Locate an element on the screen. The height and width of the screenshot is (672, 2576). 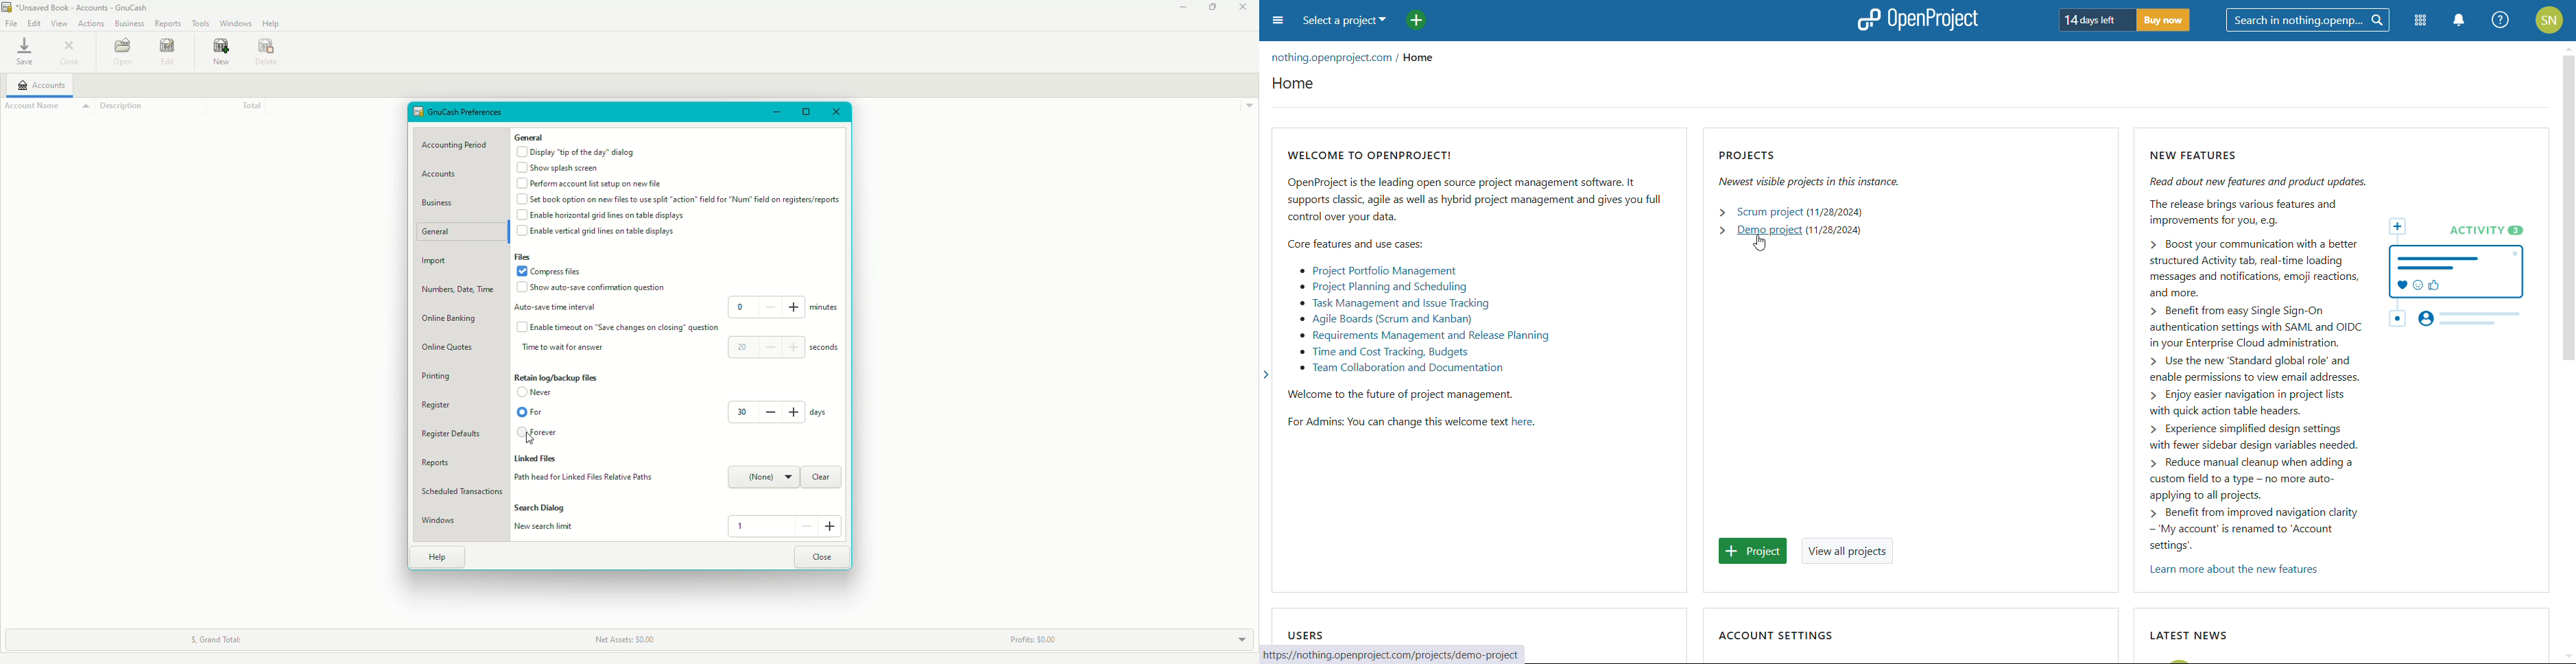
Retain log/backup files is located at coordinates (558, 377).